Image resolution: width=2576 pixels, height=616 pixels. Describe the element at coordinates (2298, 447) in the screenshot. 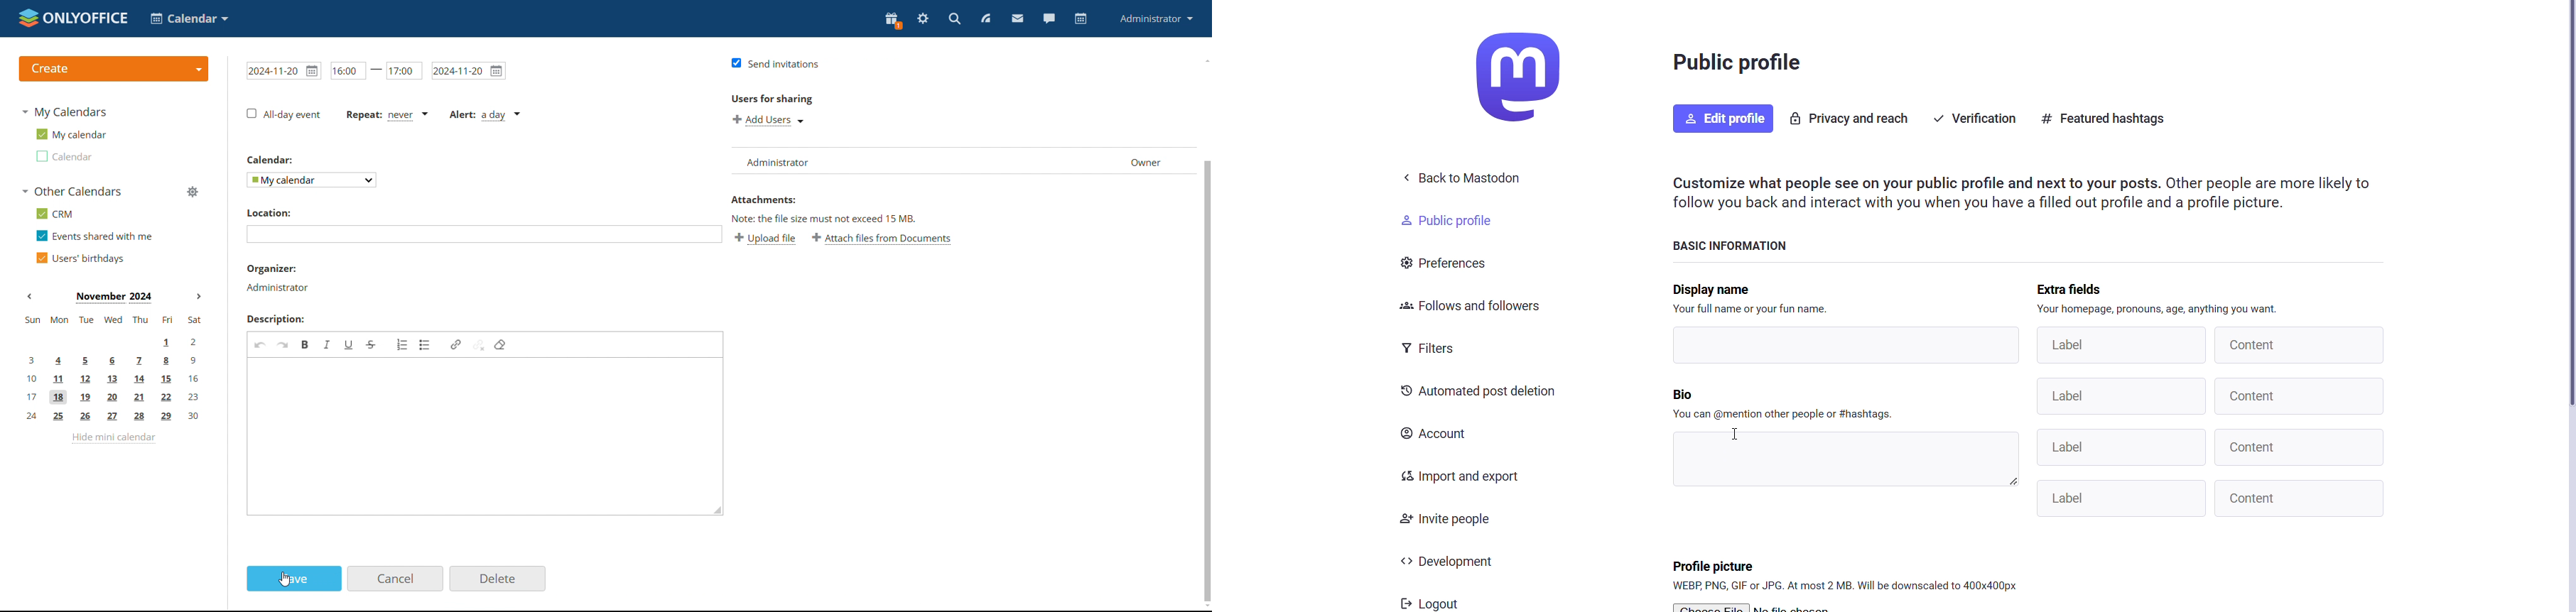

I see `content` at that location.